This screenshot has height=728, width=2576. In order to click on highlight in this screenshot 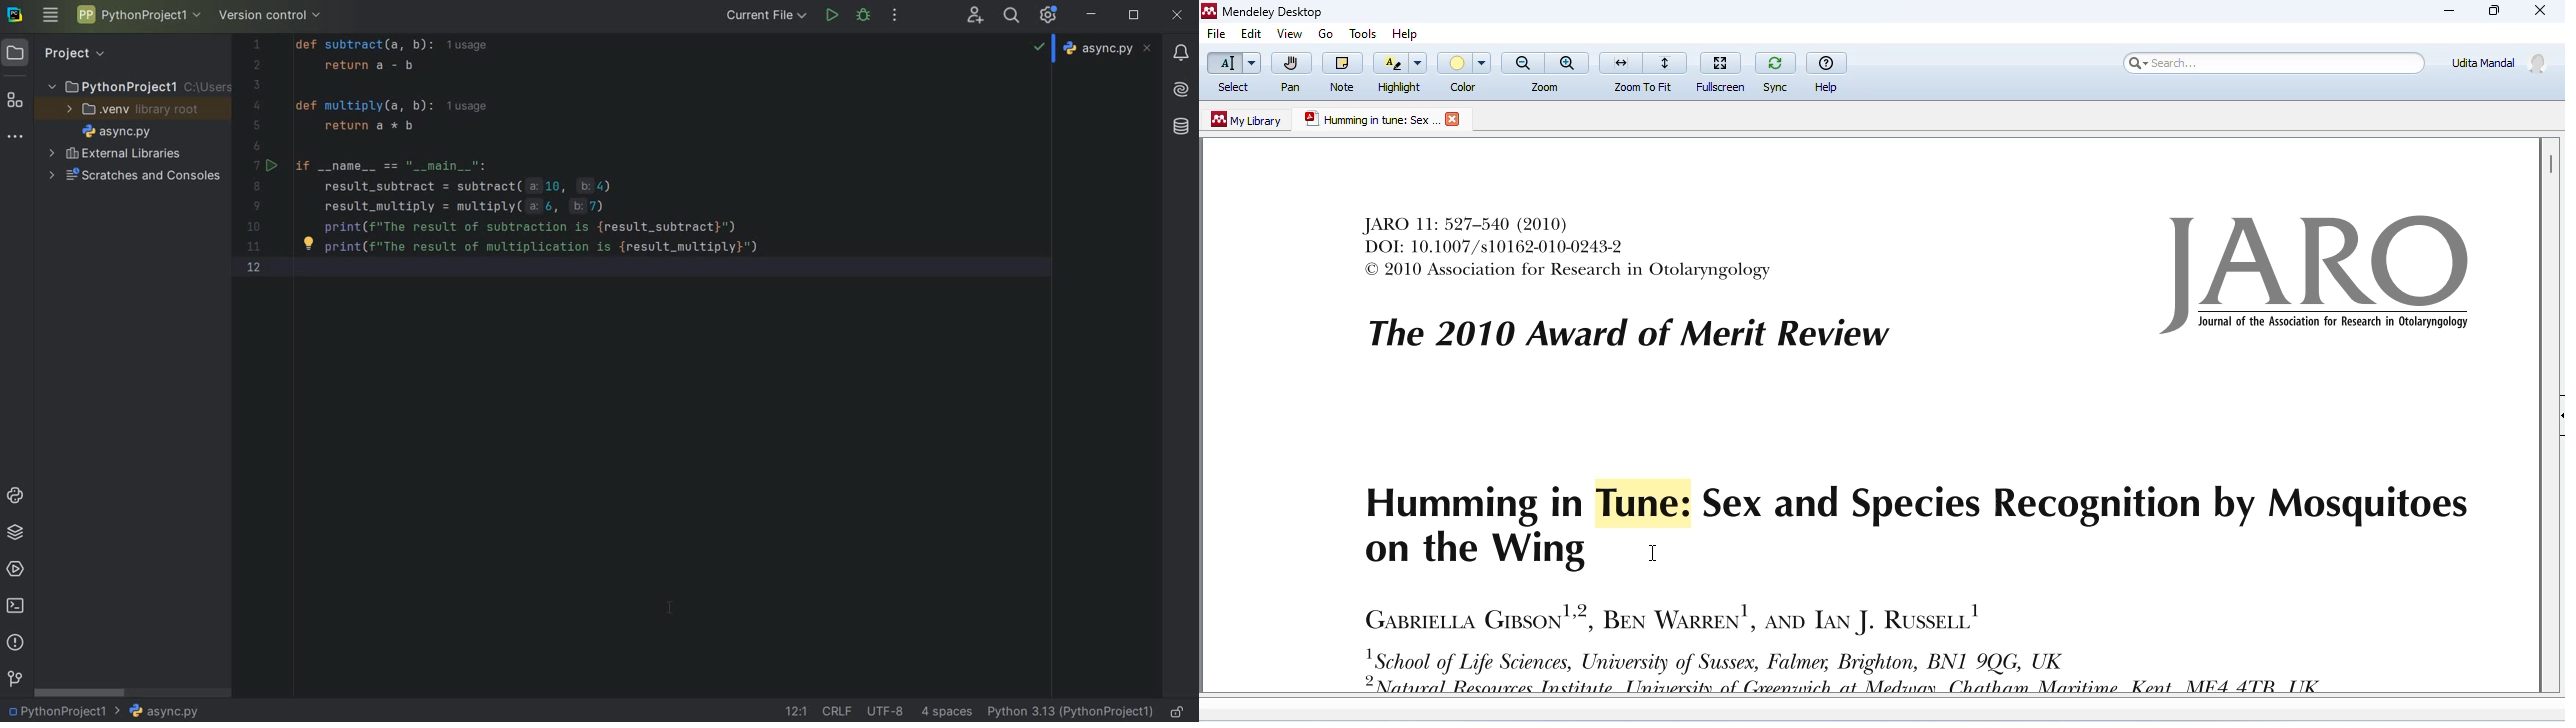, I will do `click(1401, 71)`.